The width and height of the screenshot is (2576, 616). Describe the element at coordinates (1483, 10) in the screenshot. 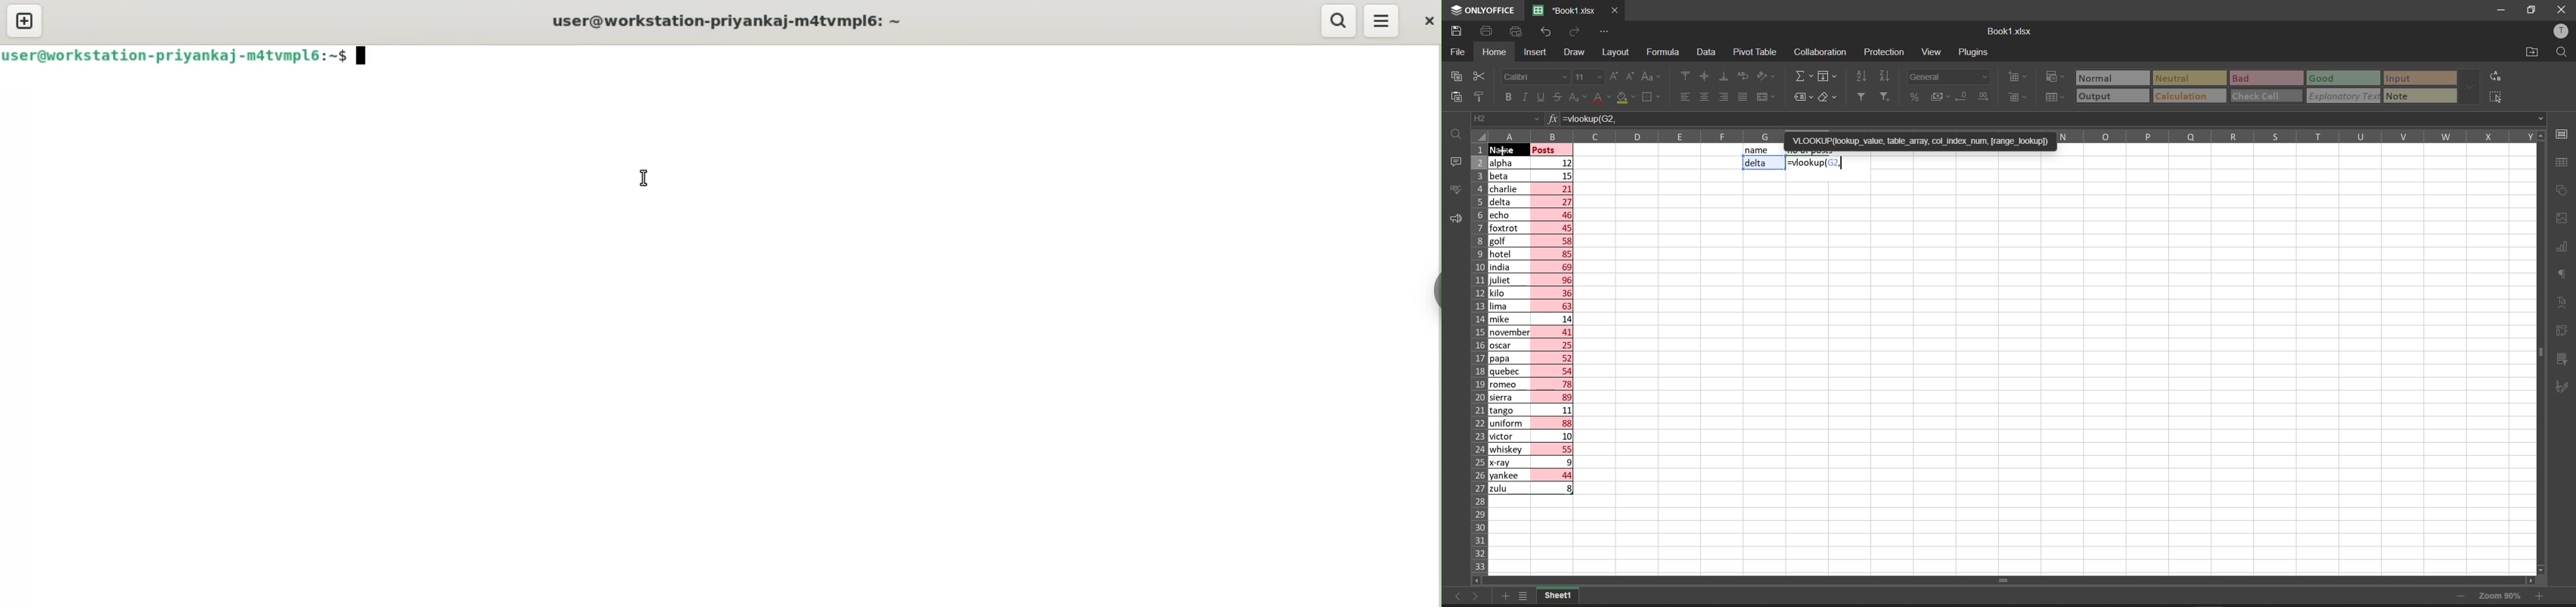

I see `only office` at that location.